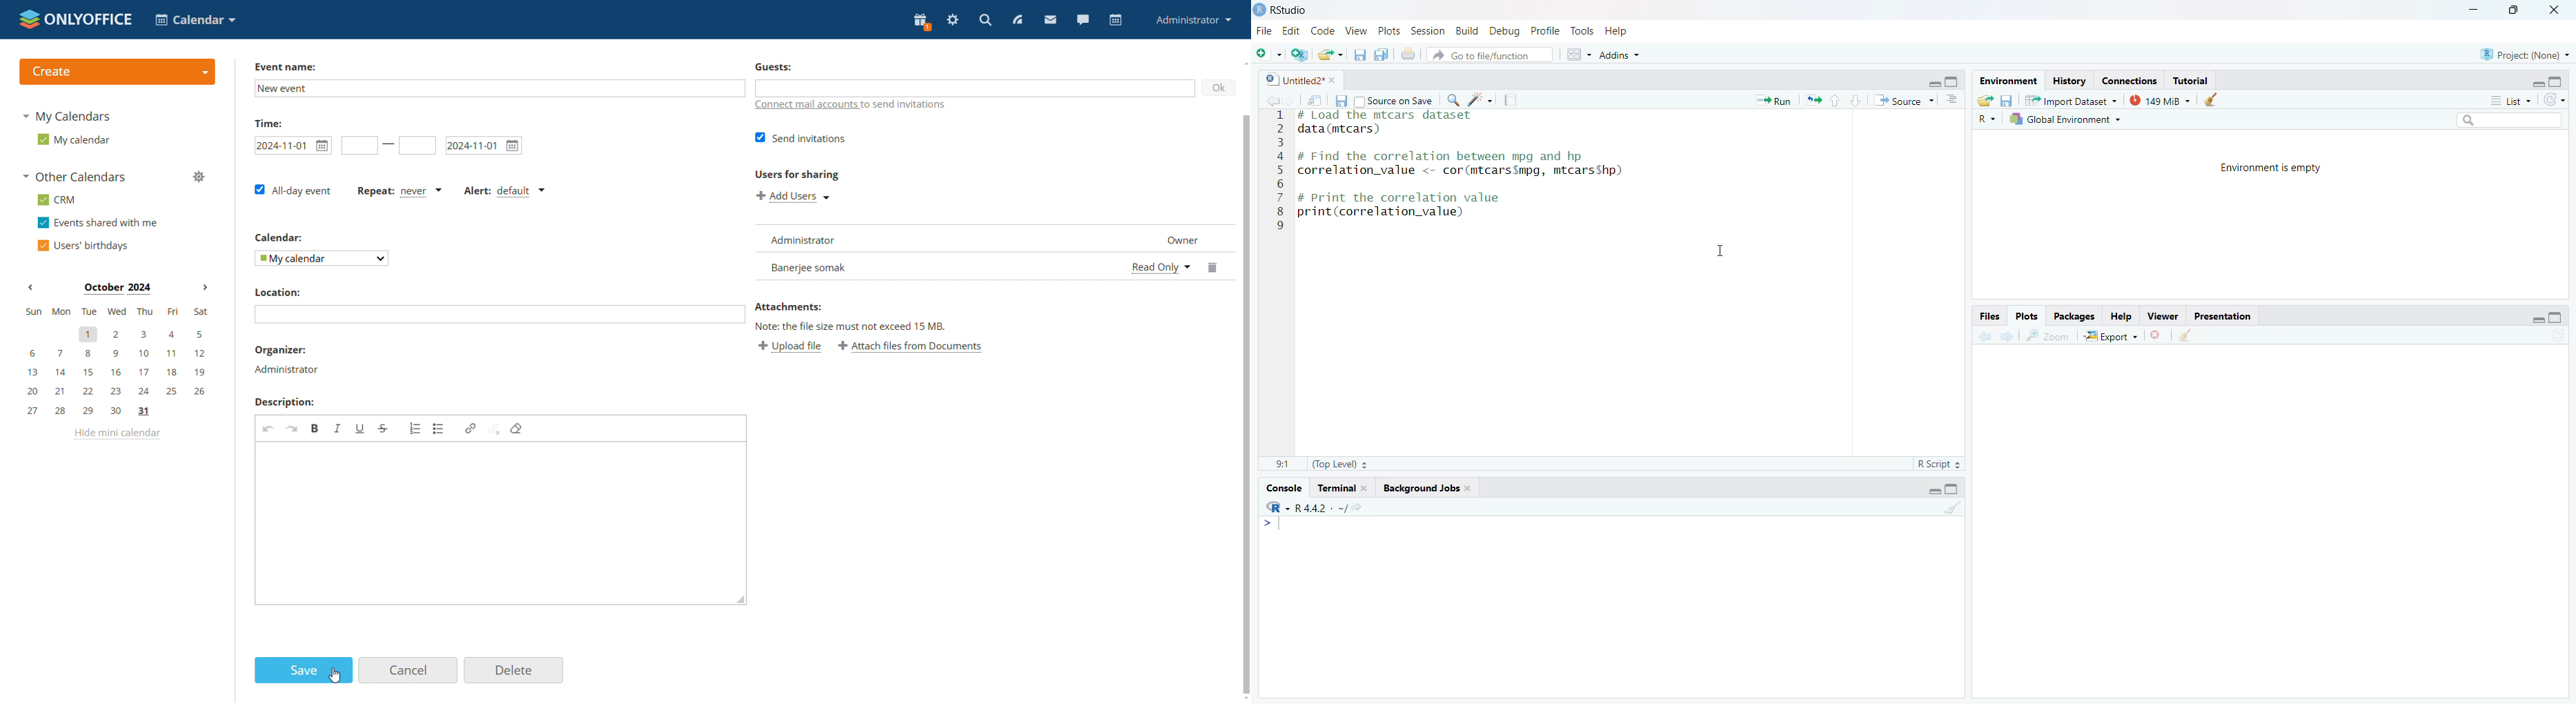  What do you see at coordinates (2007, 336) in the screenshot?
I see `Go forward to the next source location (Ctrl + F10)` at bounding box center [2007, 336].